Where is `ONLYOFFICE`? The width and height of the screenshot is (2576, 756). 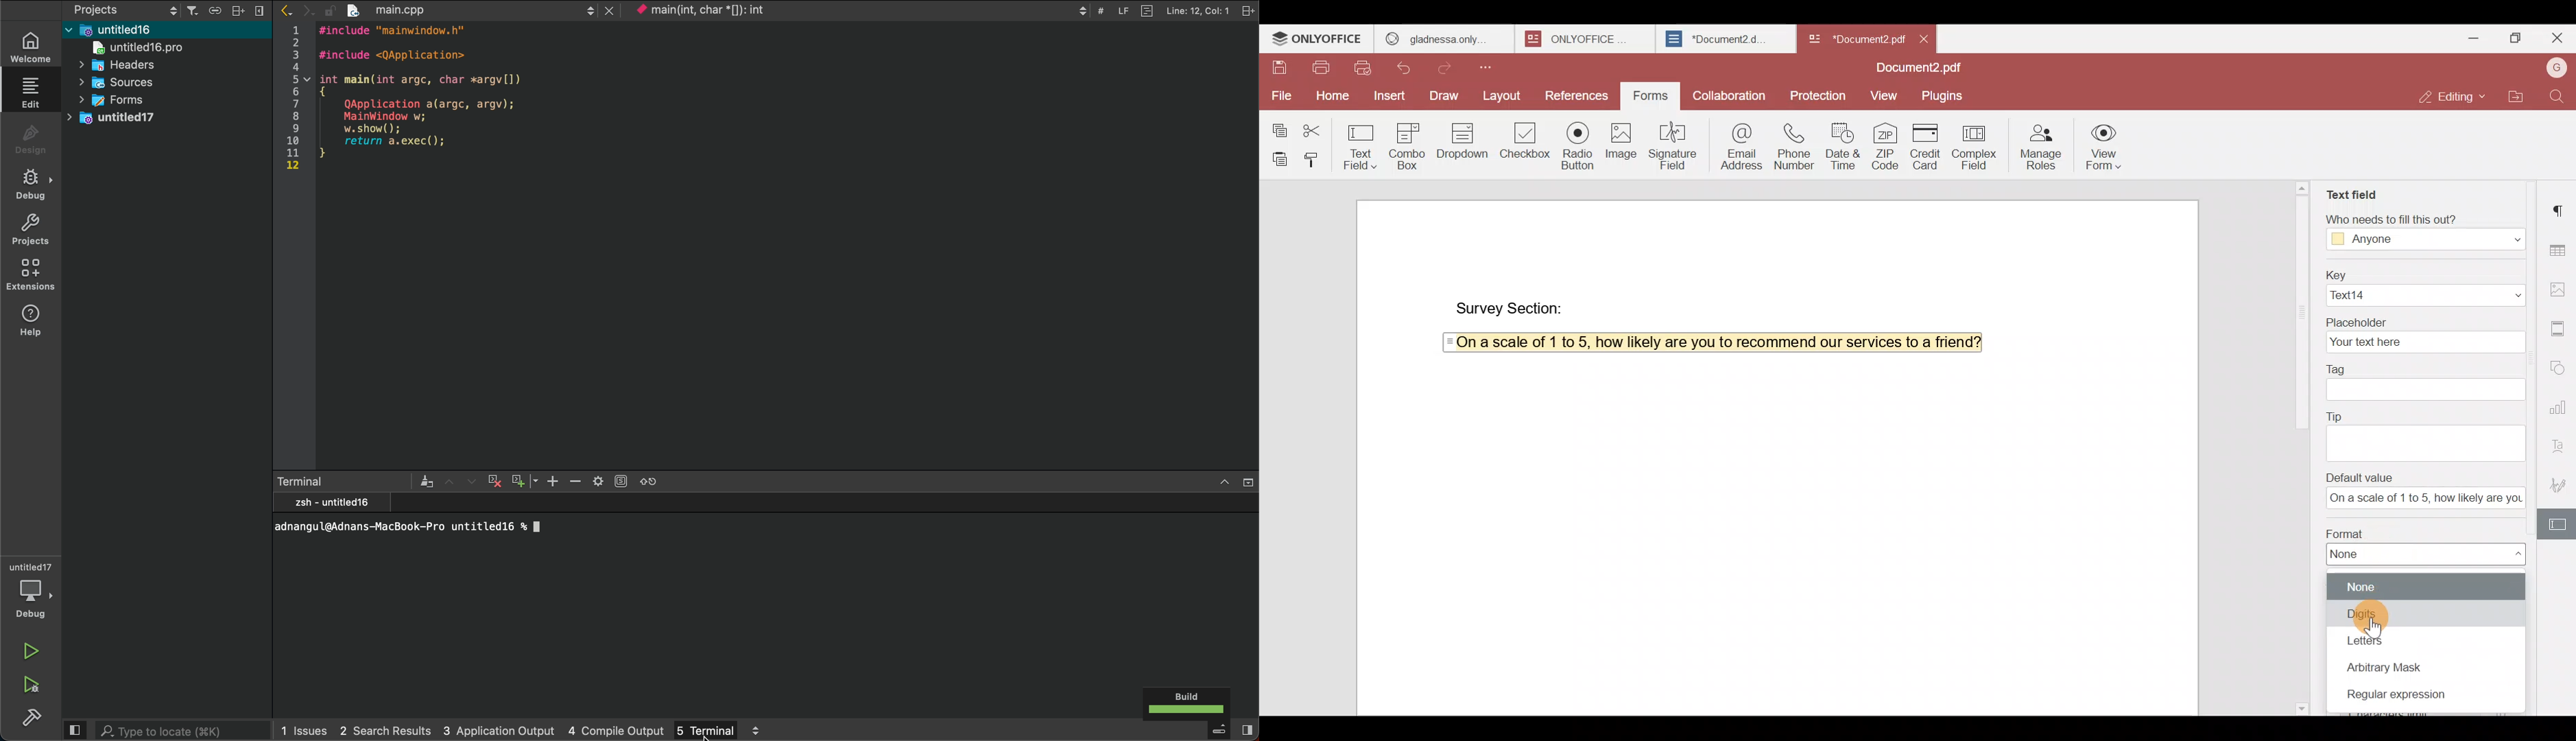
ONLYOFFICE is located at coordinates (1582, 38).